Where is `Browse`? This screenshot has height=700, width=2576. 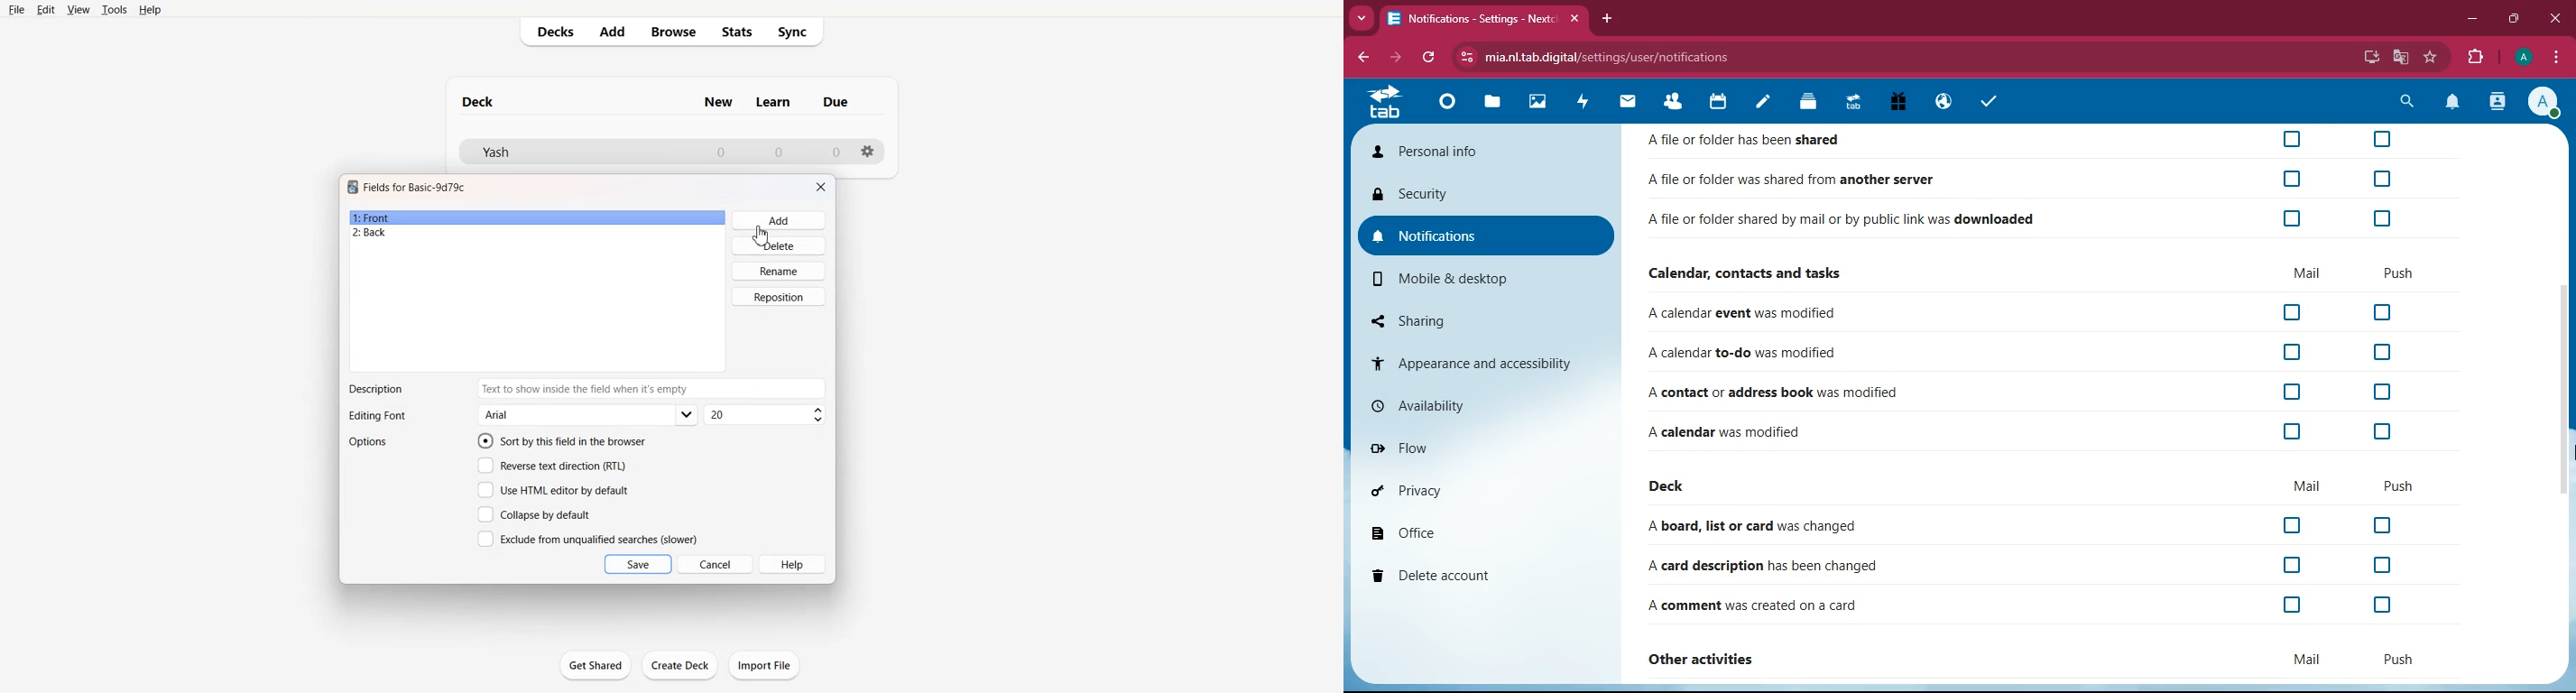 Browse is located at coordinates (673, 31).